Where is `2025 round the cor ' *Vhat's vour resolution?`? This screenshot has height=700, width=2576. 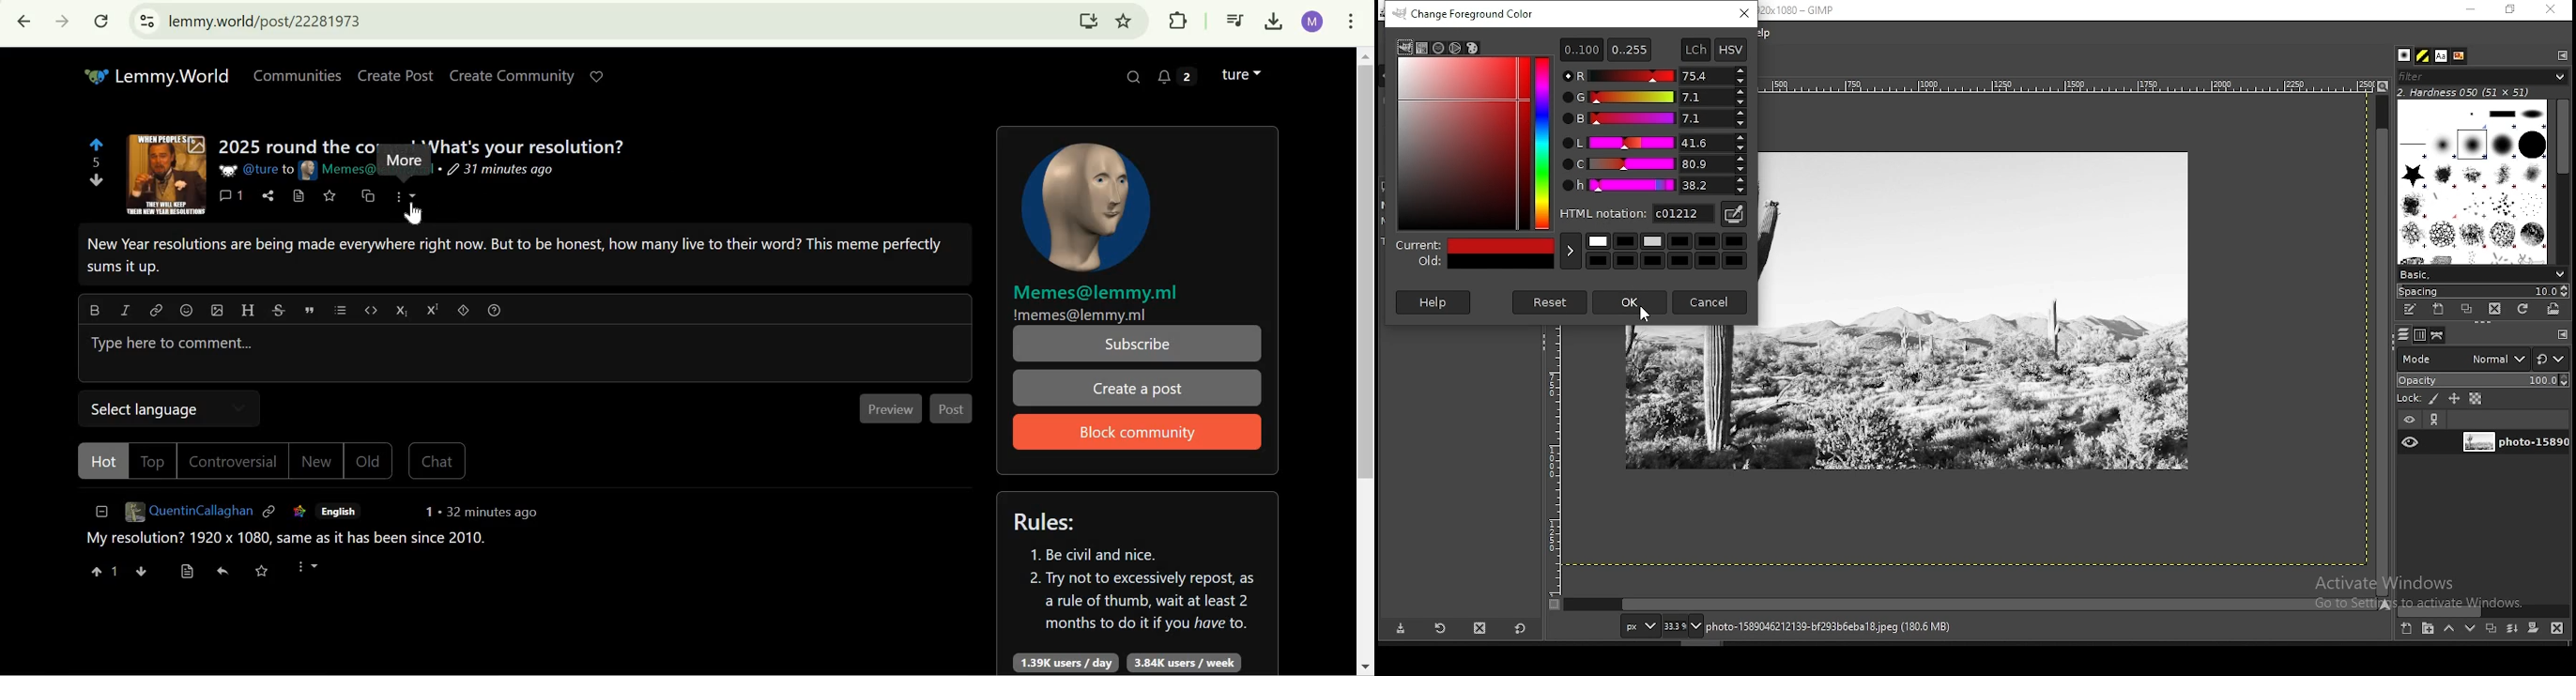
2025 round the cor ' *Vhat's vour resolution? is located at coordinates (424, 144).